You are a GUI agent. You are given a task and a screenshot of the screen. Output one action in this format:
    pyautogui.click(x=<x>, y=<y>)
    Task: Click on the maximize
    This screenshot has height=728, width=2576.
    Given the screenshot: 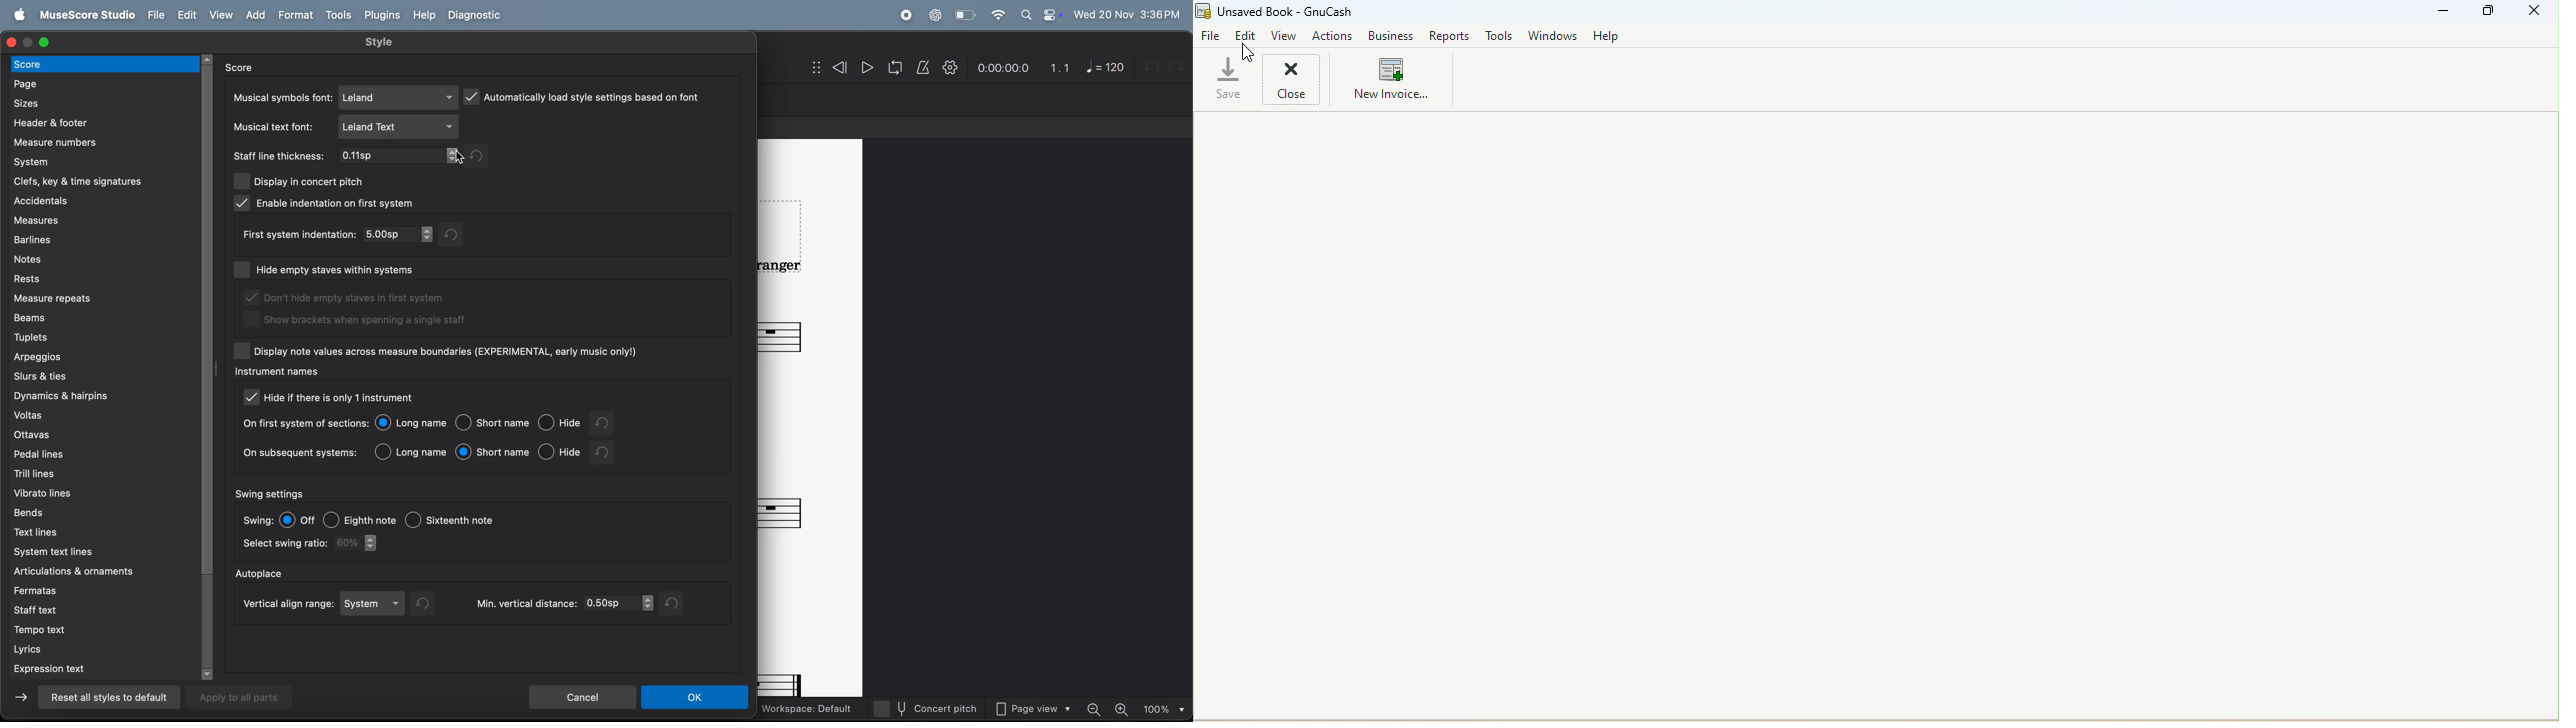 What is the action you would take?
    pyautogui.click(x=46, y=41)
    